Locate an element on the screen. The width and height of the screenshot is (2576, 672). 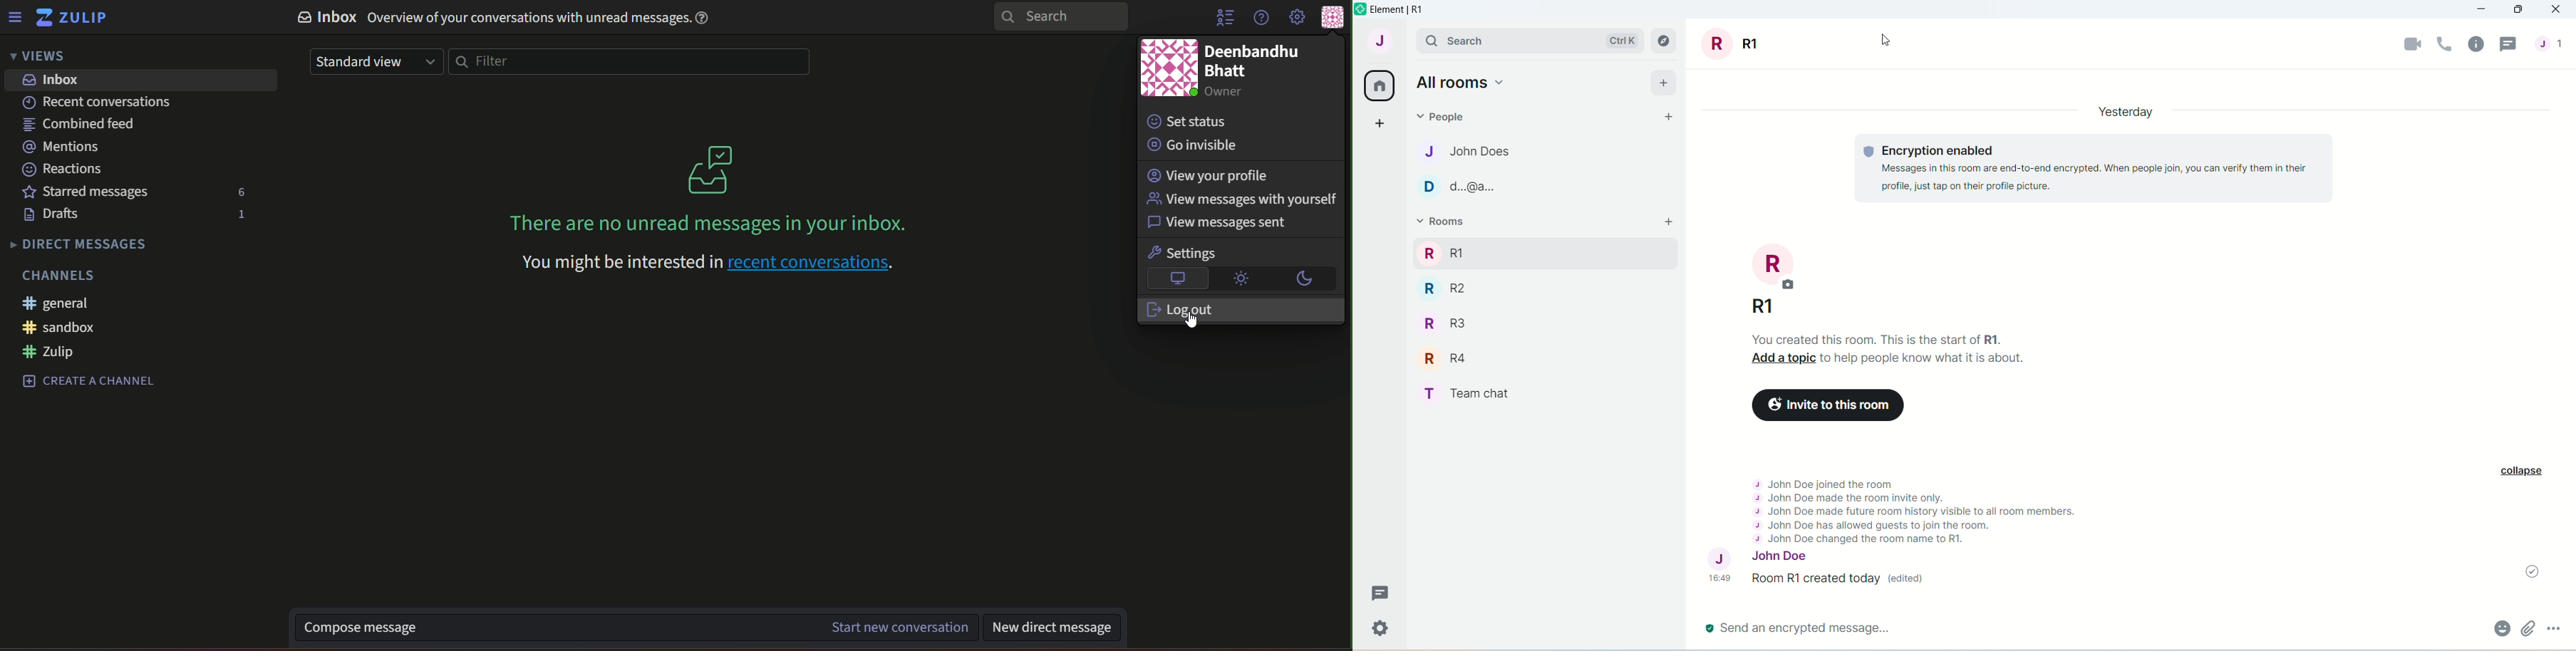
R3 is located at coordinates (1444, 322).